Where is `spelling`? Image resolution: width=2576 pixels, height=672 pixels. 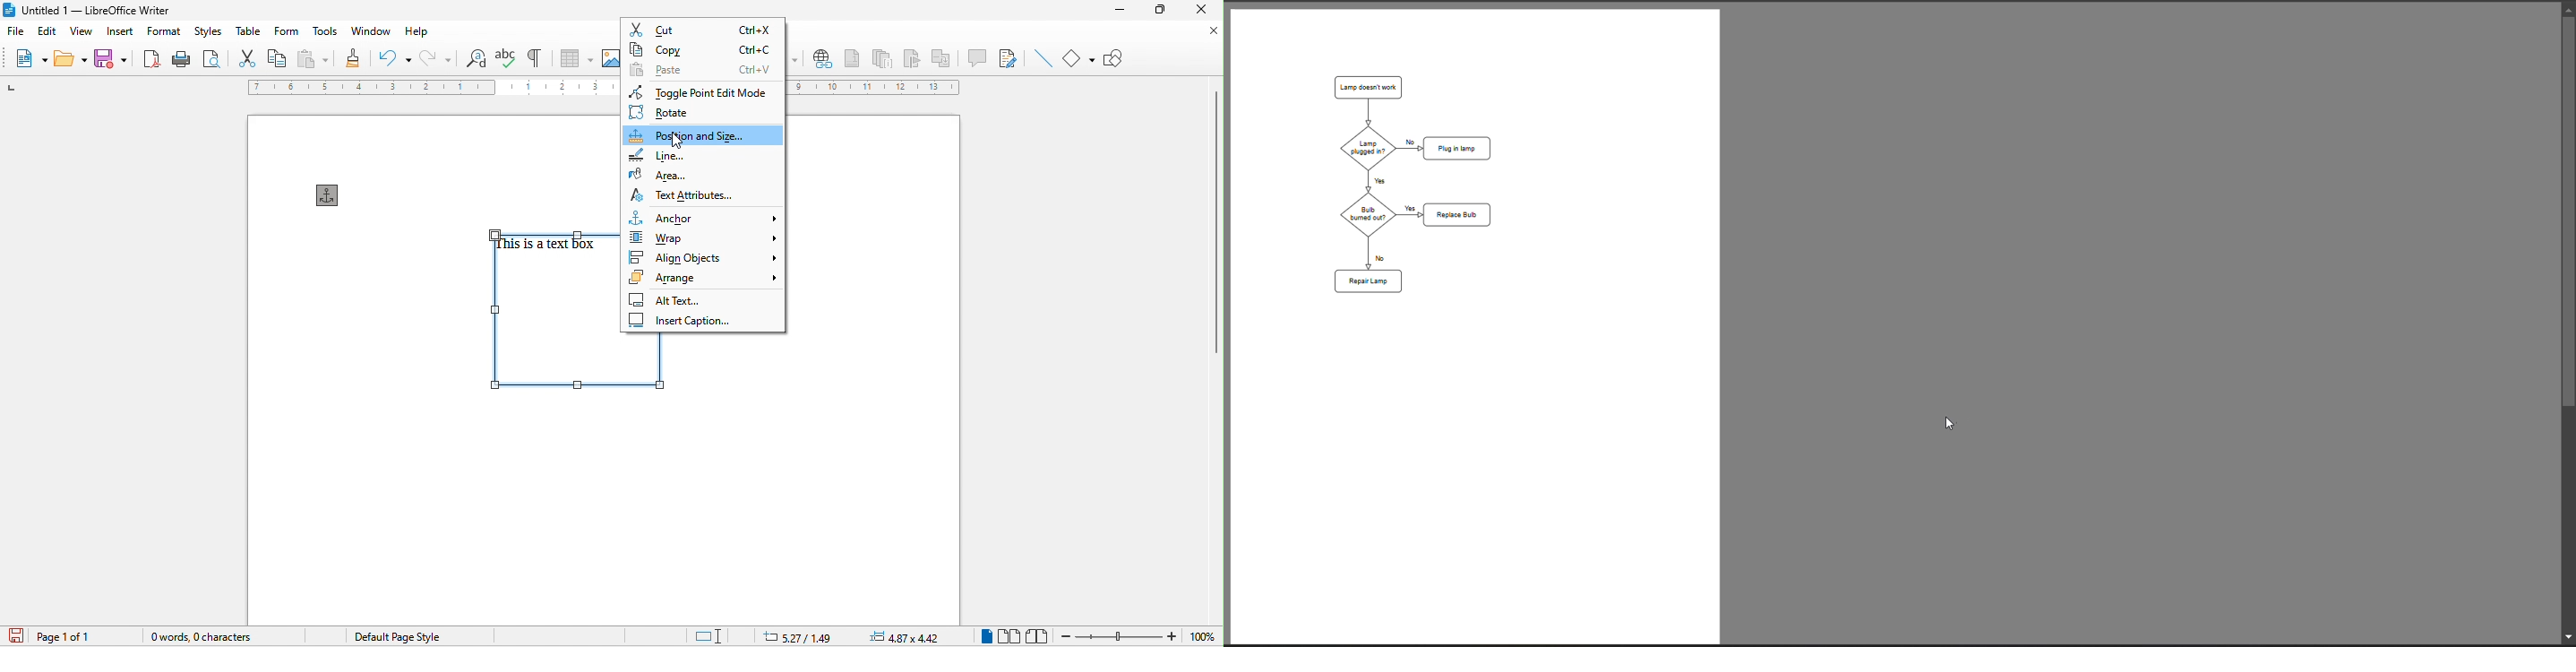
spelling is located at coordinates (505, 58).